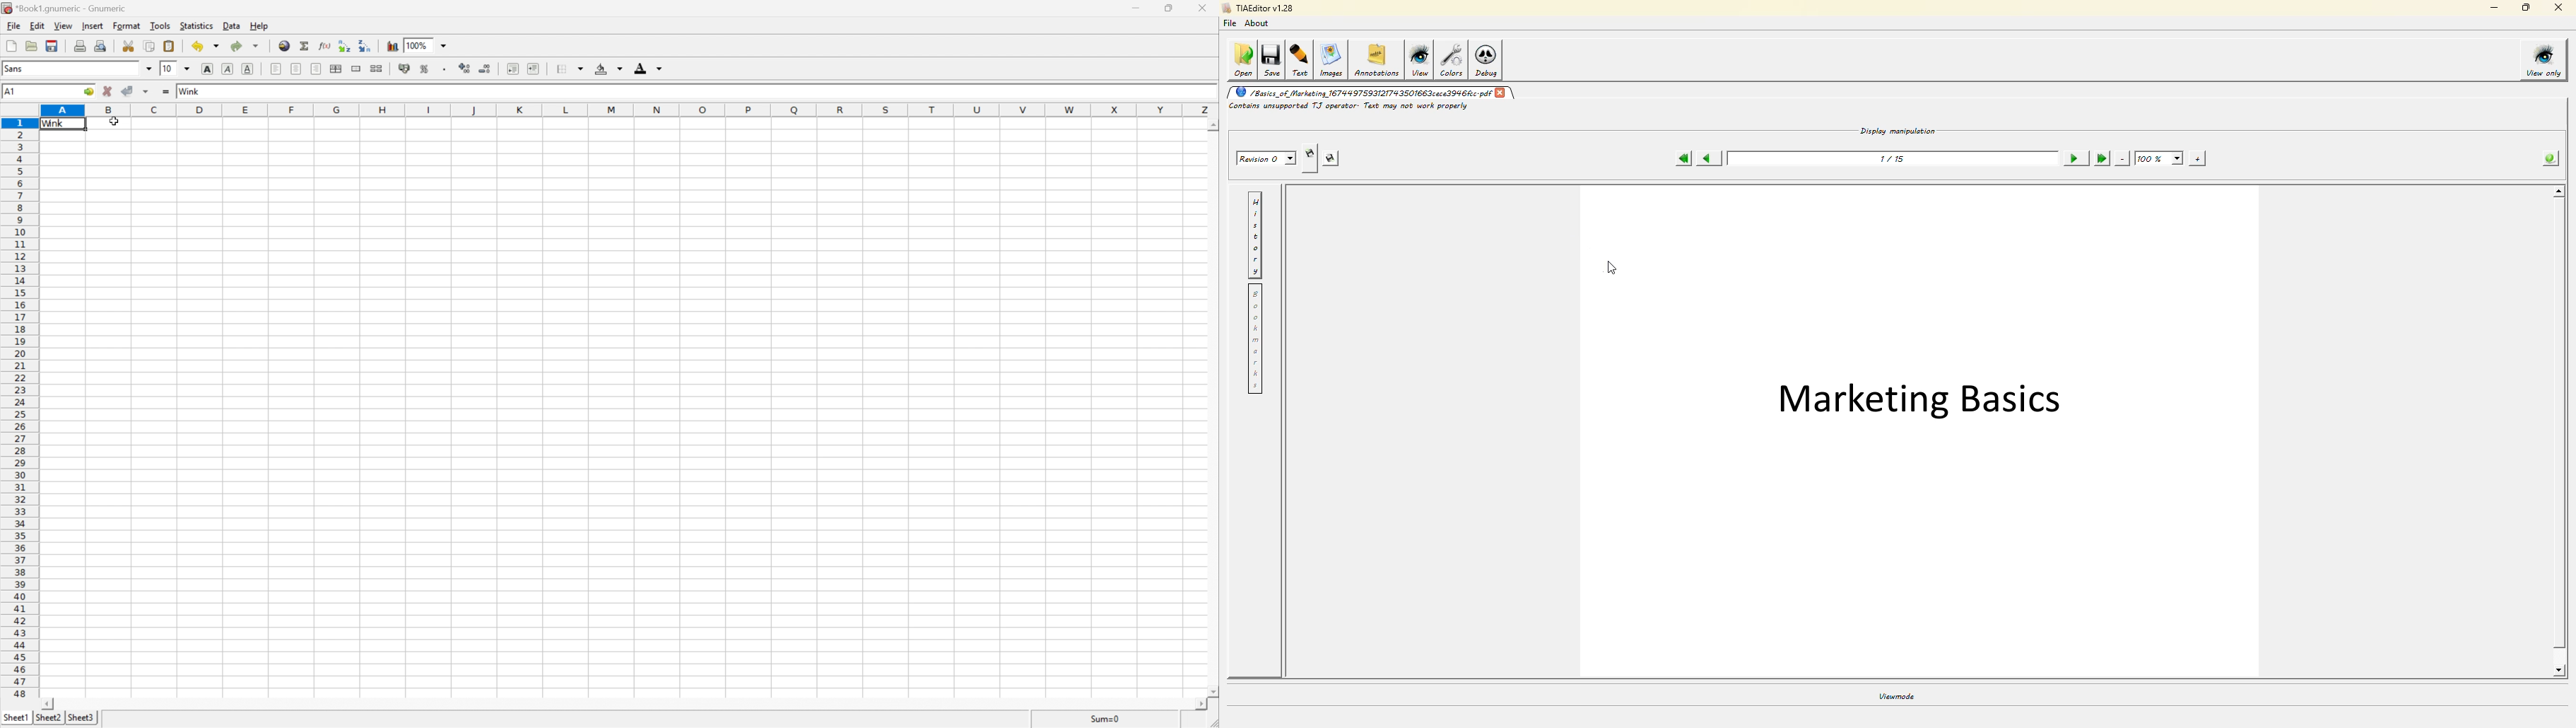 The height and width of the screenshot is (728, 2576). What do you see at coordinates (650, 68) in the screenshot?
I see `foreground` at bounding box center [650, 68].